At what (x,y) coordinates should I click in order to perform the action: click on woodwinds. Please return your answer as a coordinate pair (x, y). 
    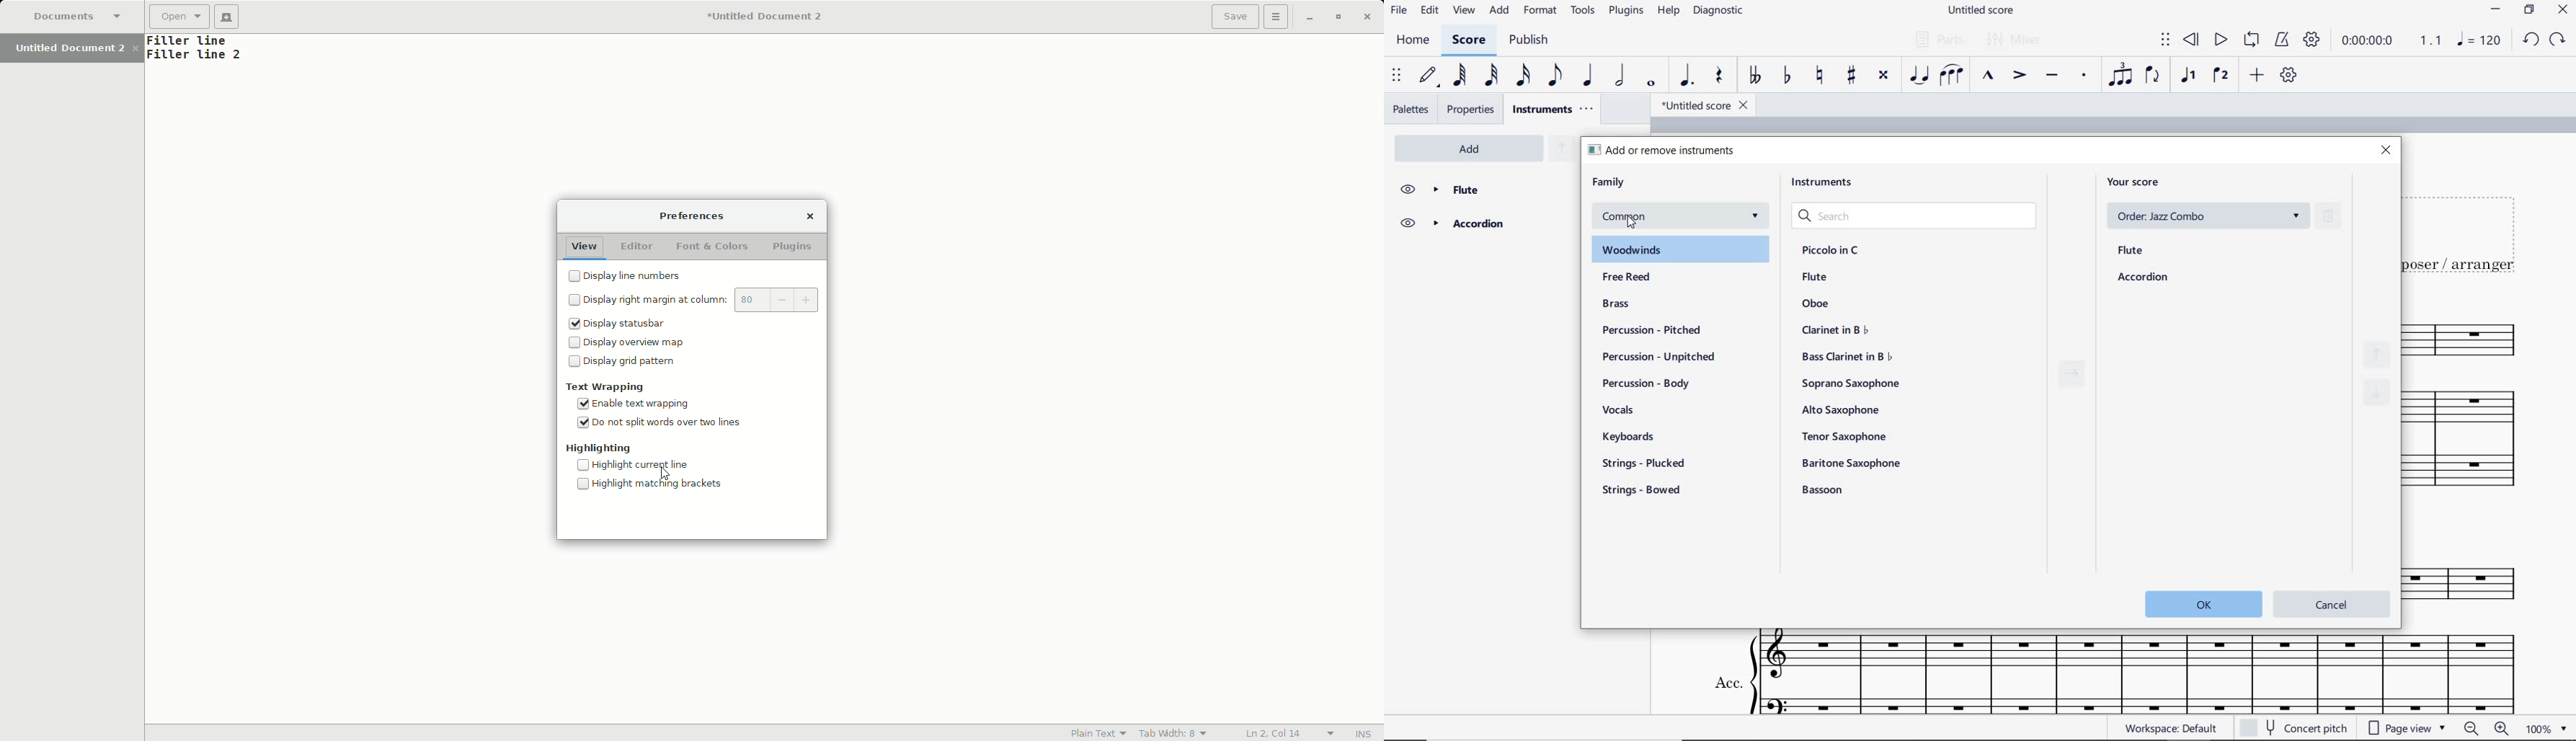
    Looking at the image, I should click on (1673, 251).